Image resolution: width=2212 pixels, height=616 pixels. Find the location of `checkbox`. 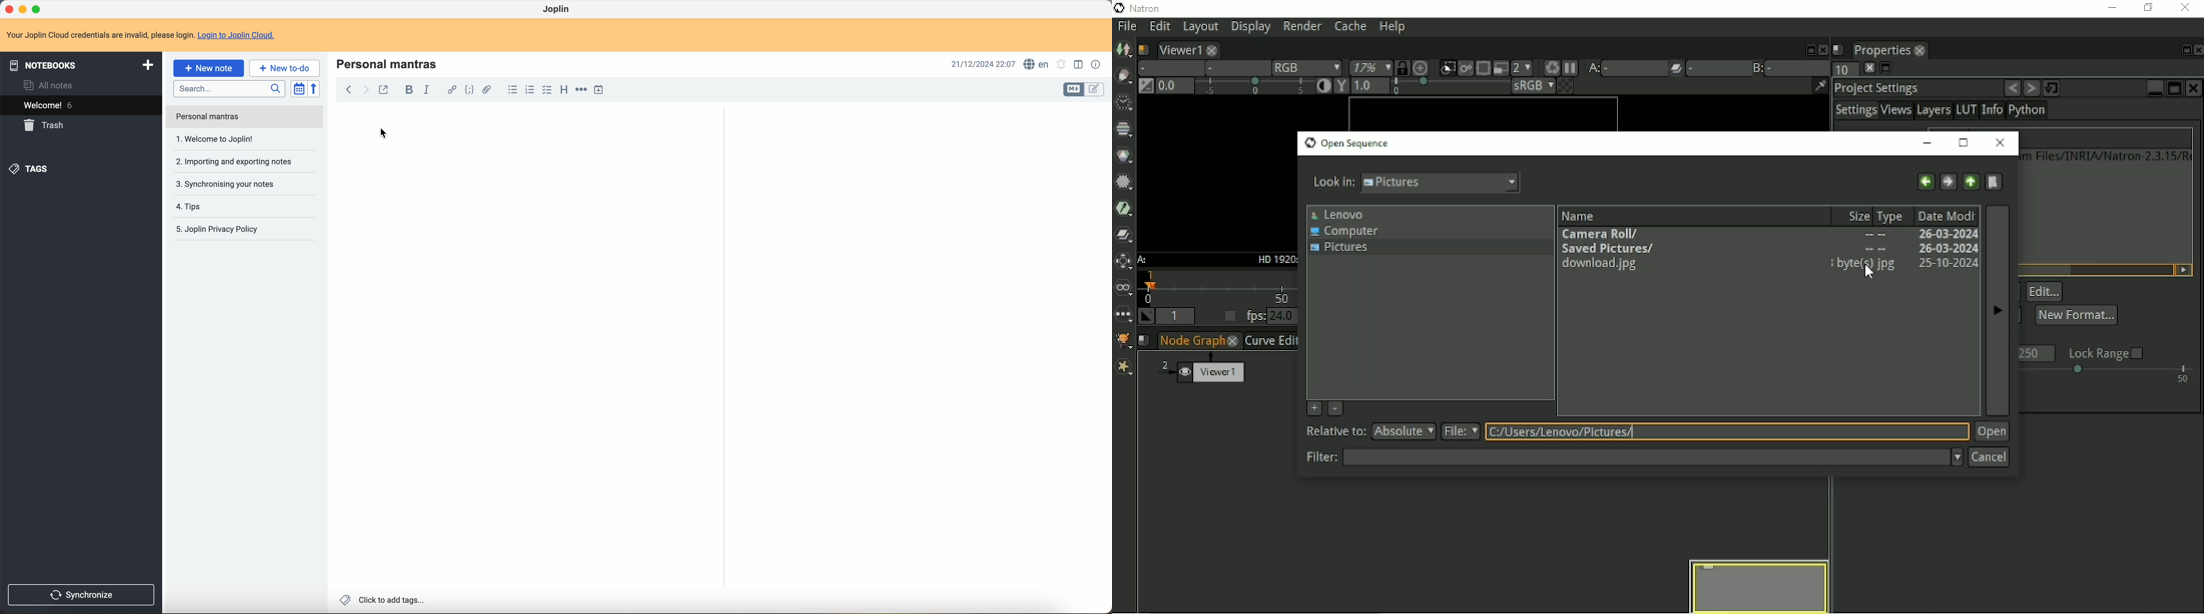

checkbox is located at coordinates (547, 90).